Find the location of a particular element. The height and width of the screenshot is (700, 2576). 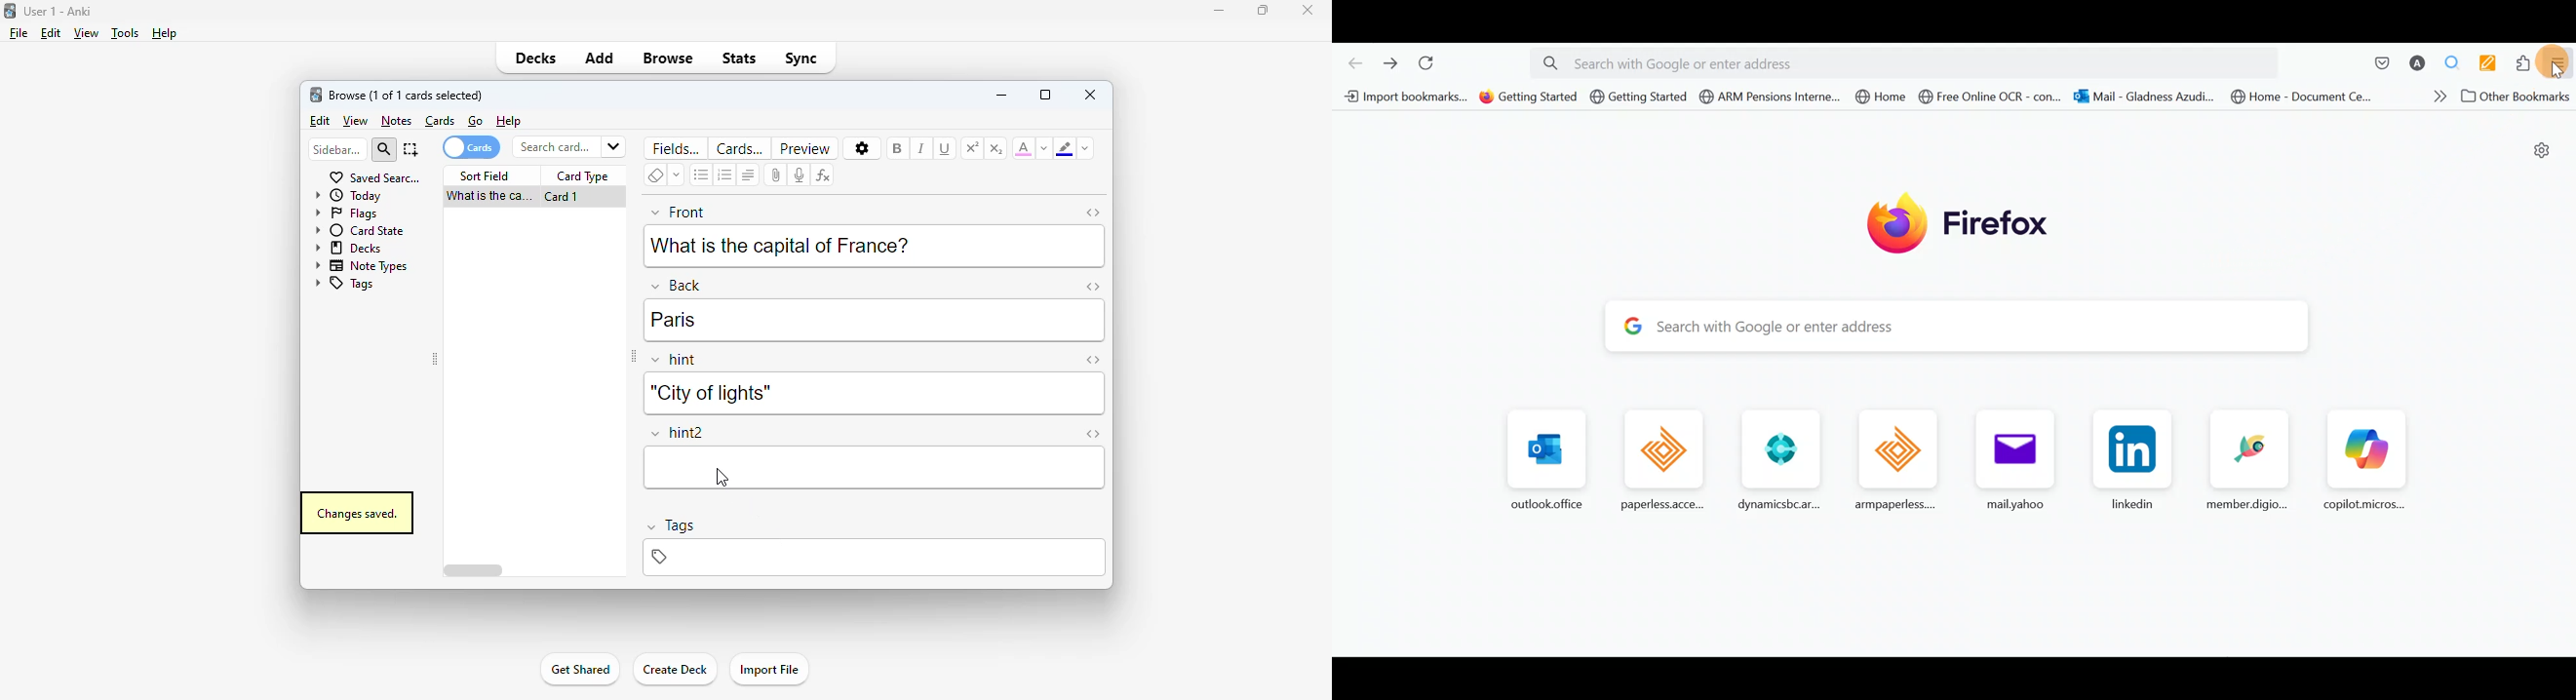

unordered list is located at coordinates (702, 175).